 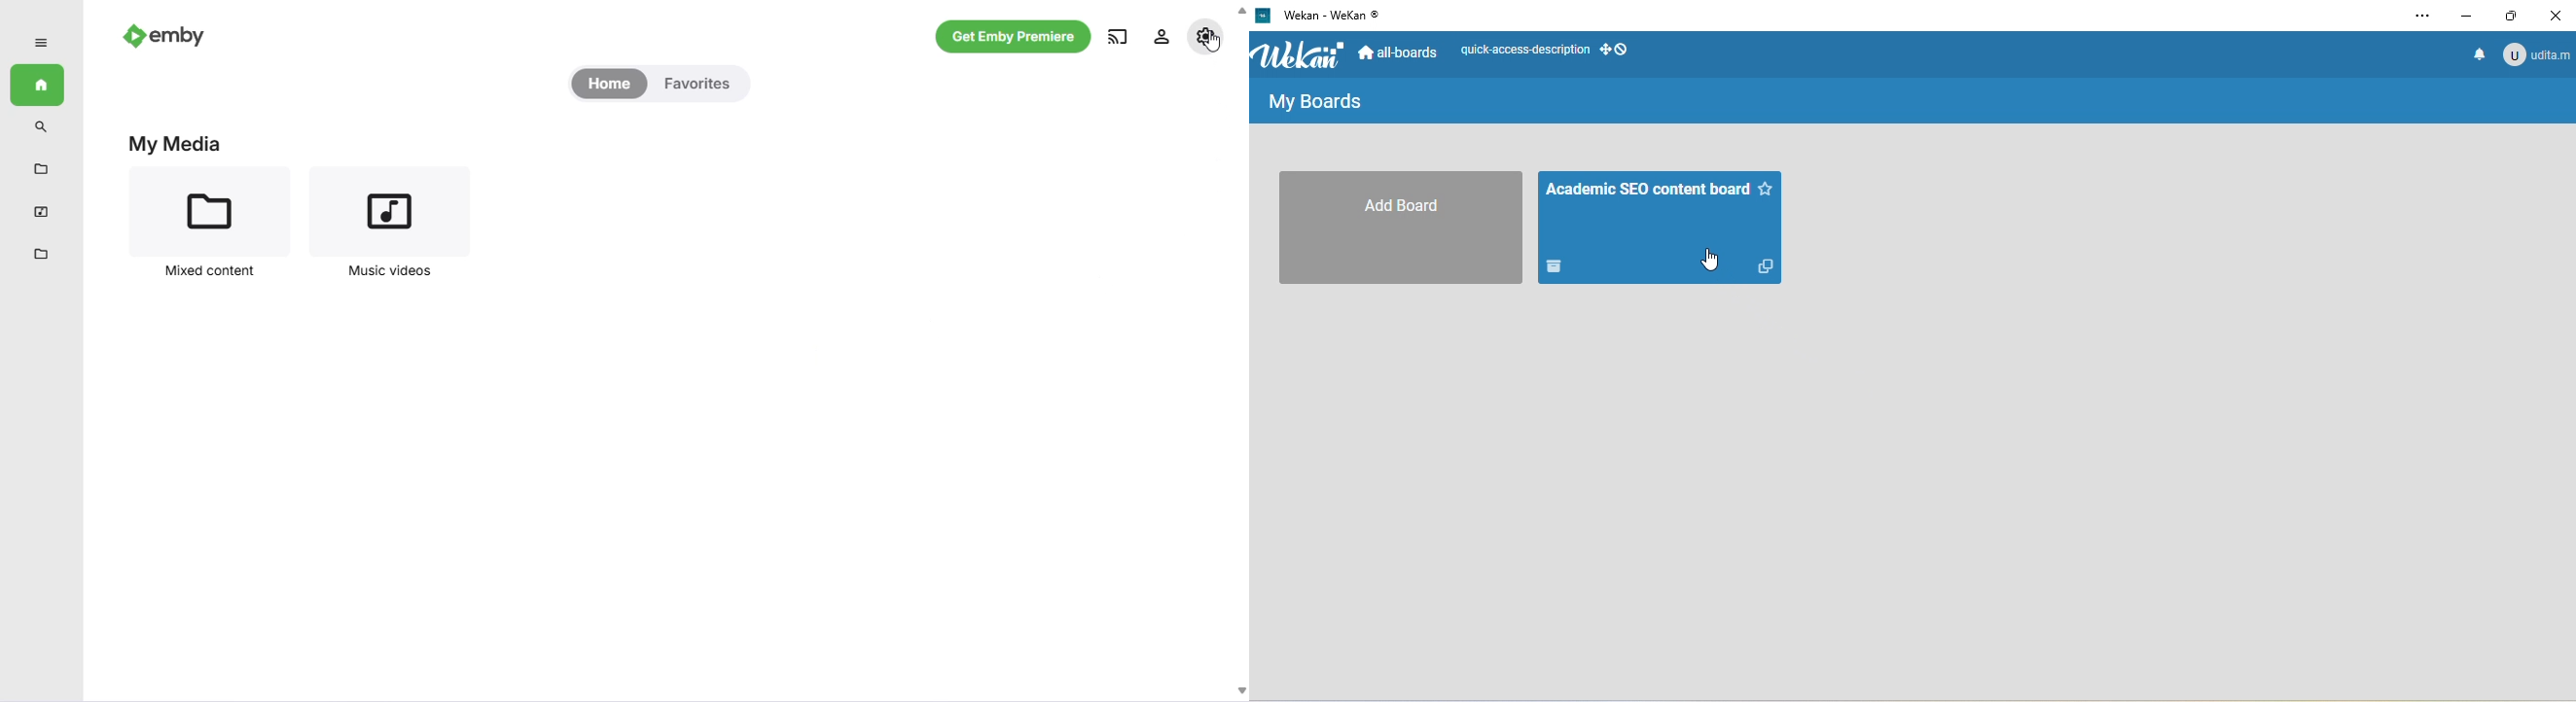 I want to click on logo, so click(x=1263, y=15).